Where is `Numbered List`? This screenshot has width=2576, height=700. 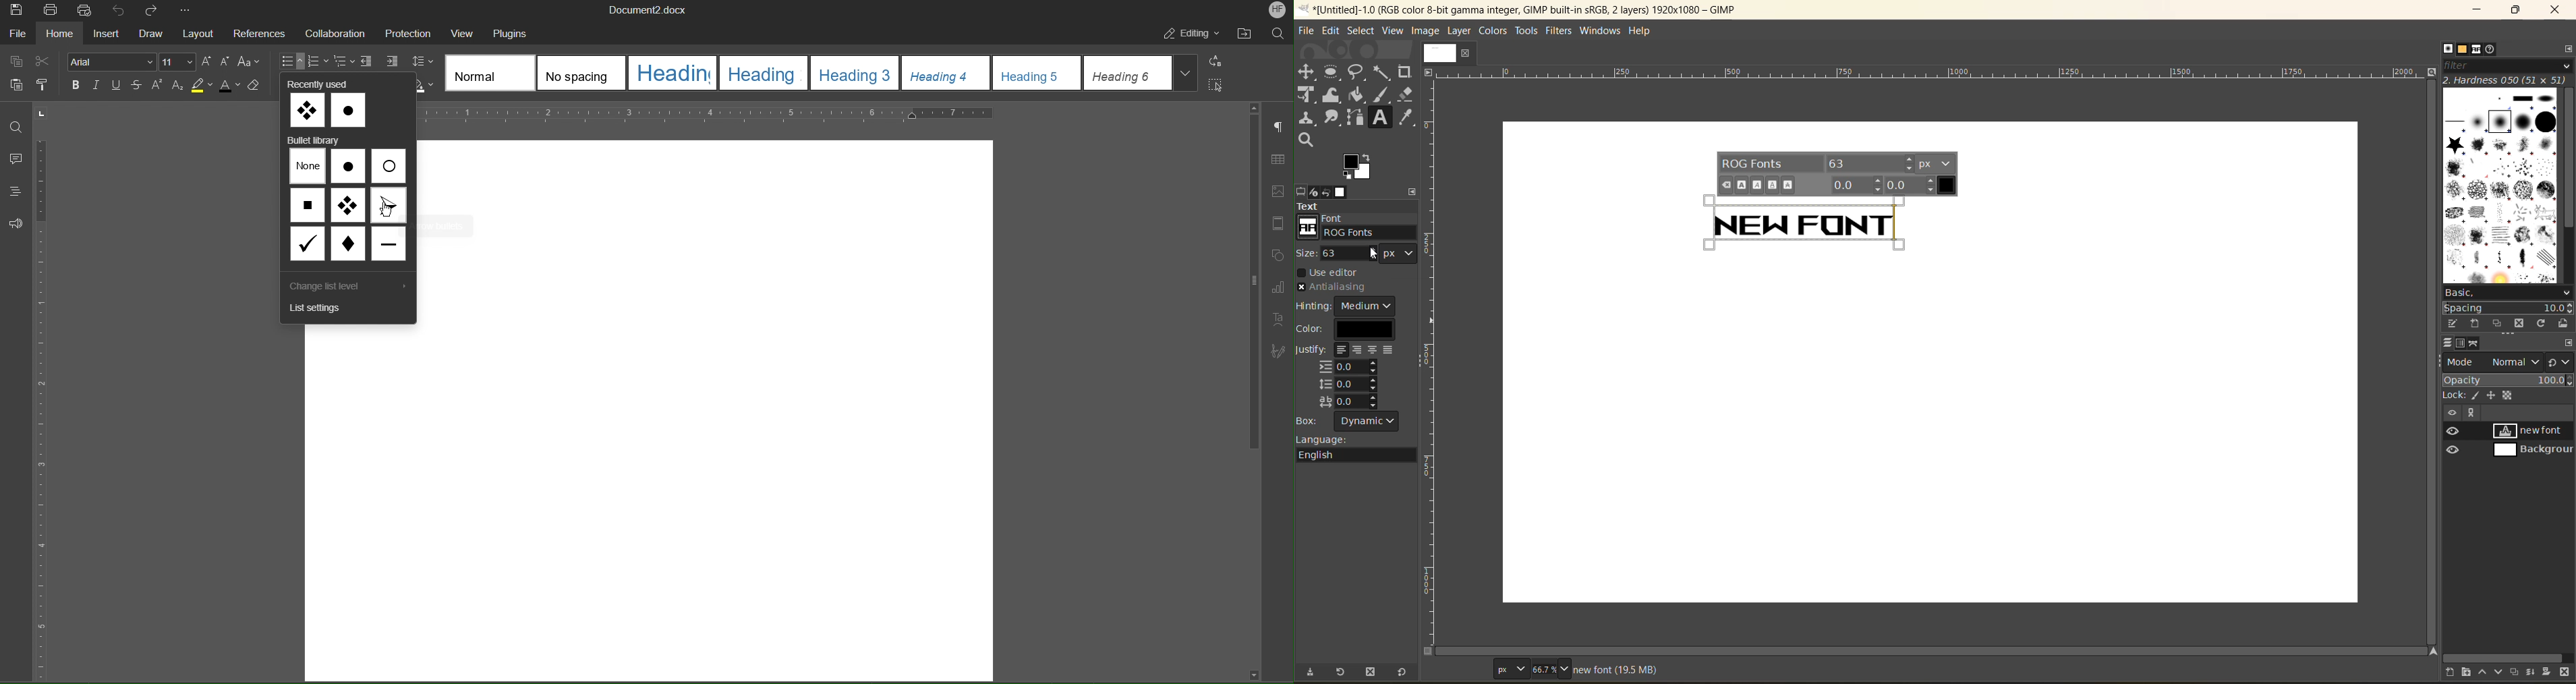
Numbered List is located at coordinates (321, 61).